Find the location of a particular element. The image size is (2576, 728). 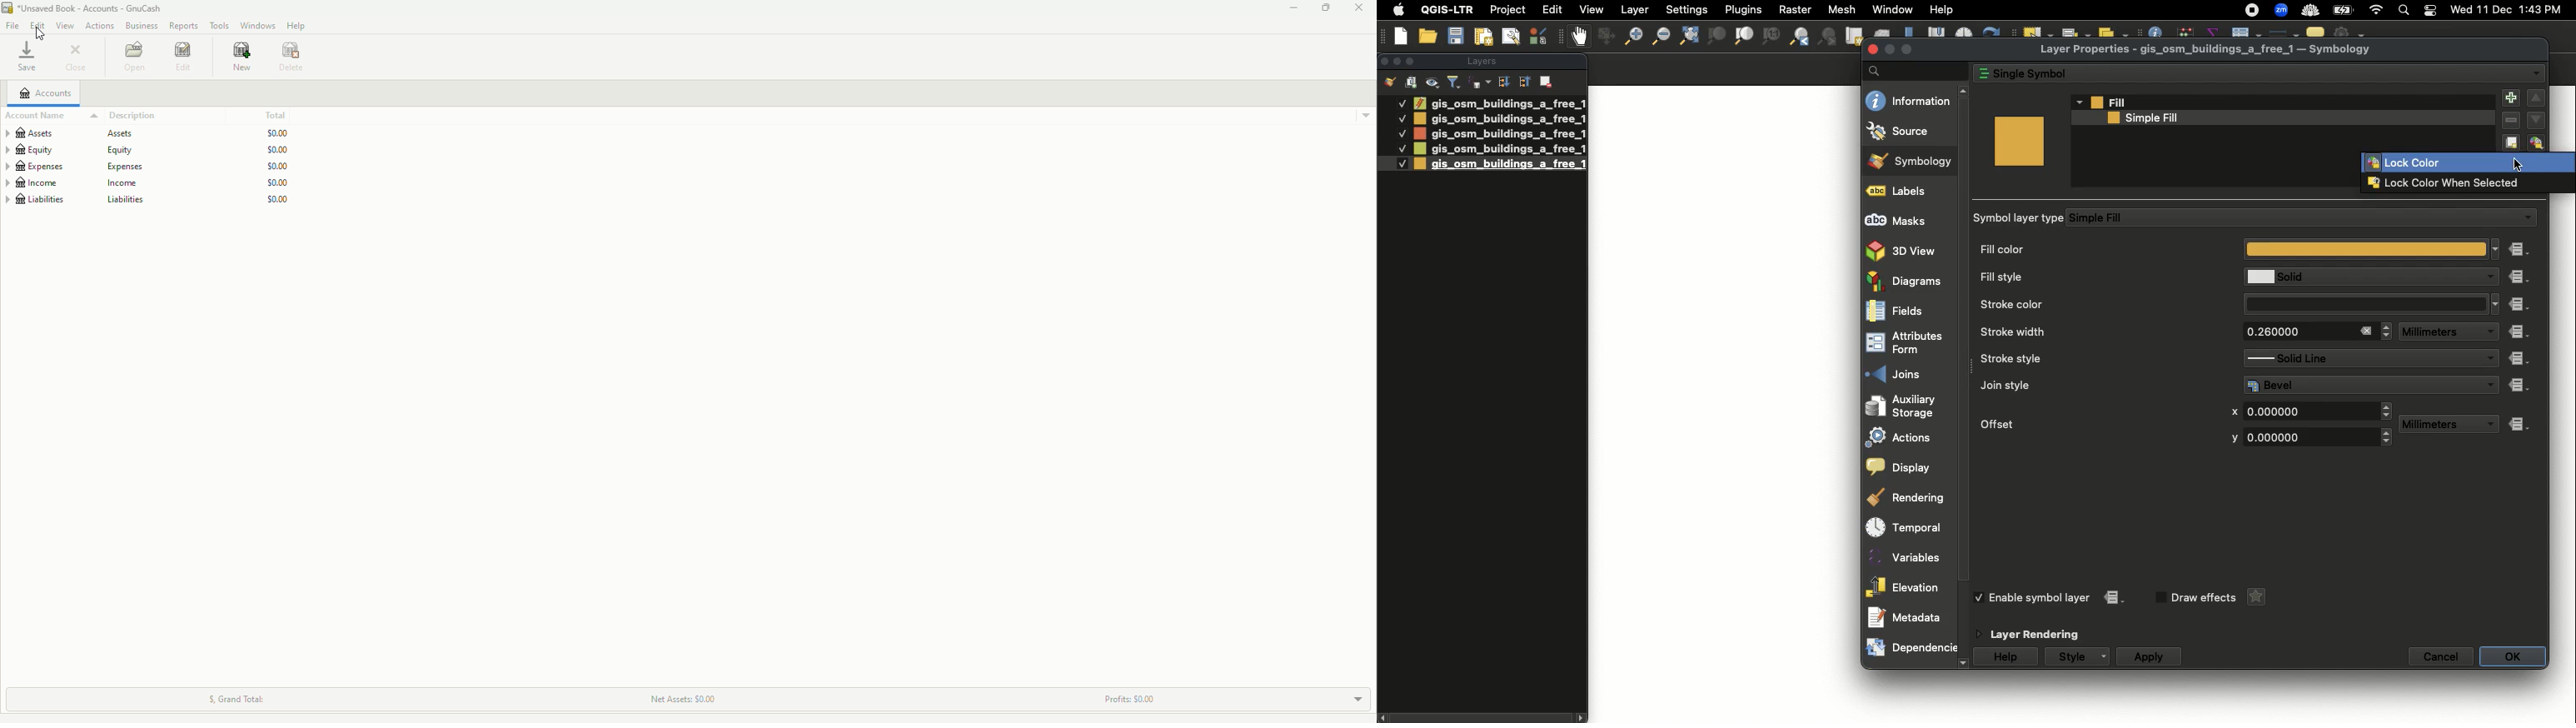

File is located at coordinates (13, 26).